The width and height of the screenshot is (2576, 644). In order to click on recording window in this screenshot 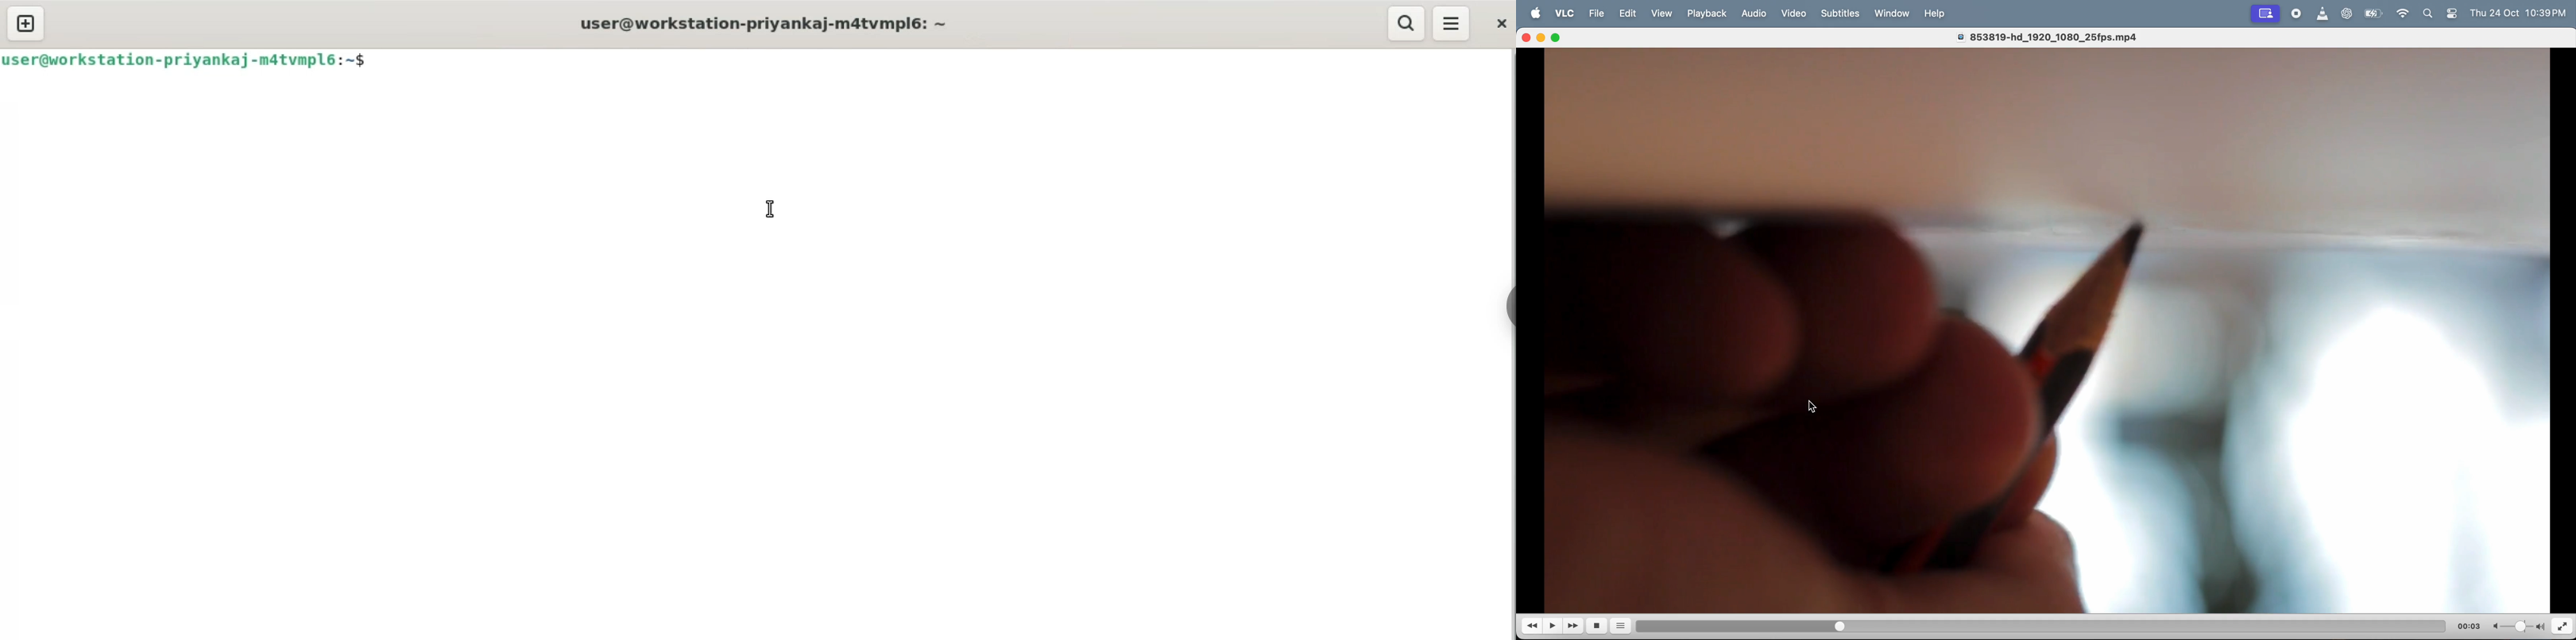, I will do `click(2267, 12)`.